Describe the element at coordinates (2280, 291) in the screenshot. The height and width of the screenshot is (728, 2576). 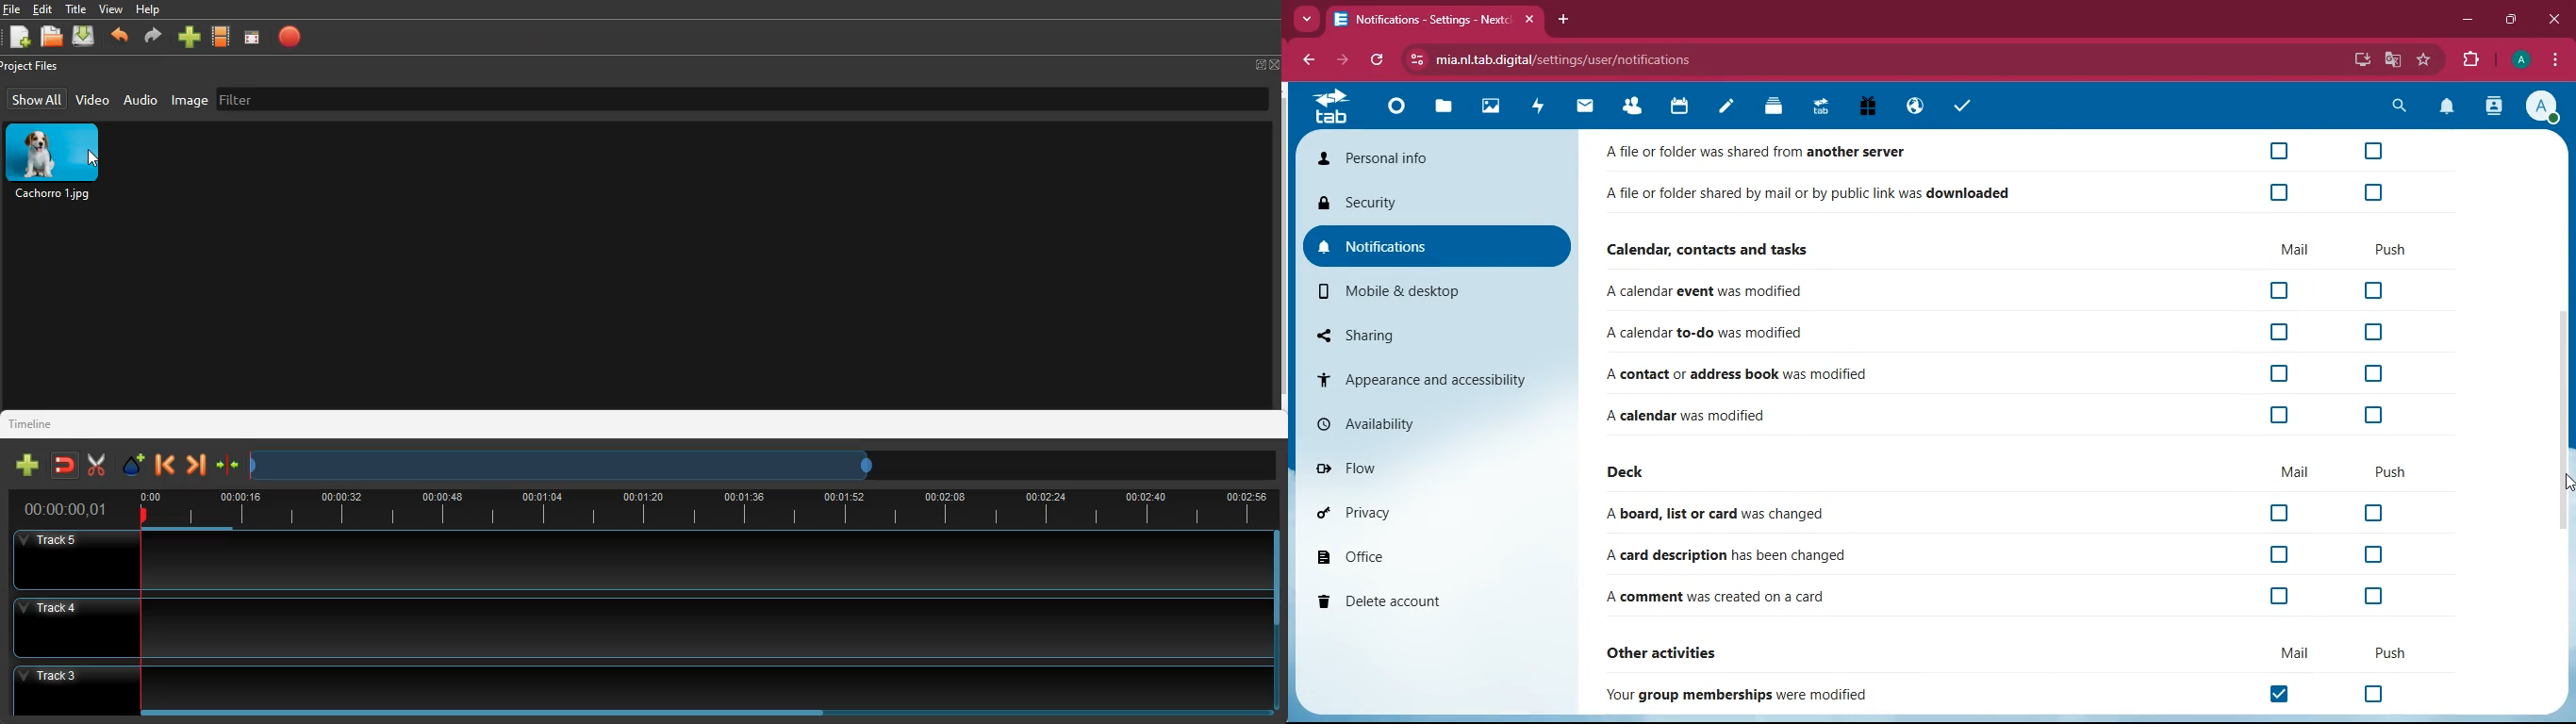
I see `off` at that location.